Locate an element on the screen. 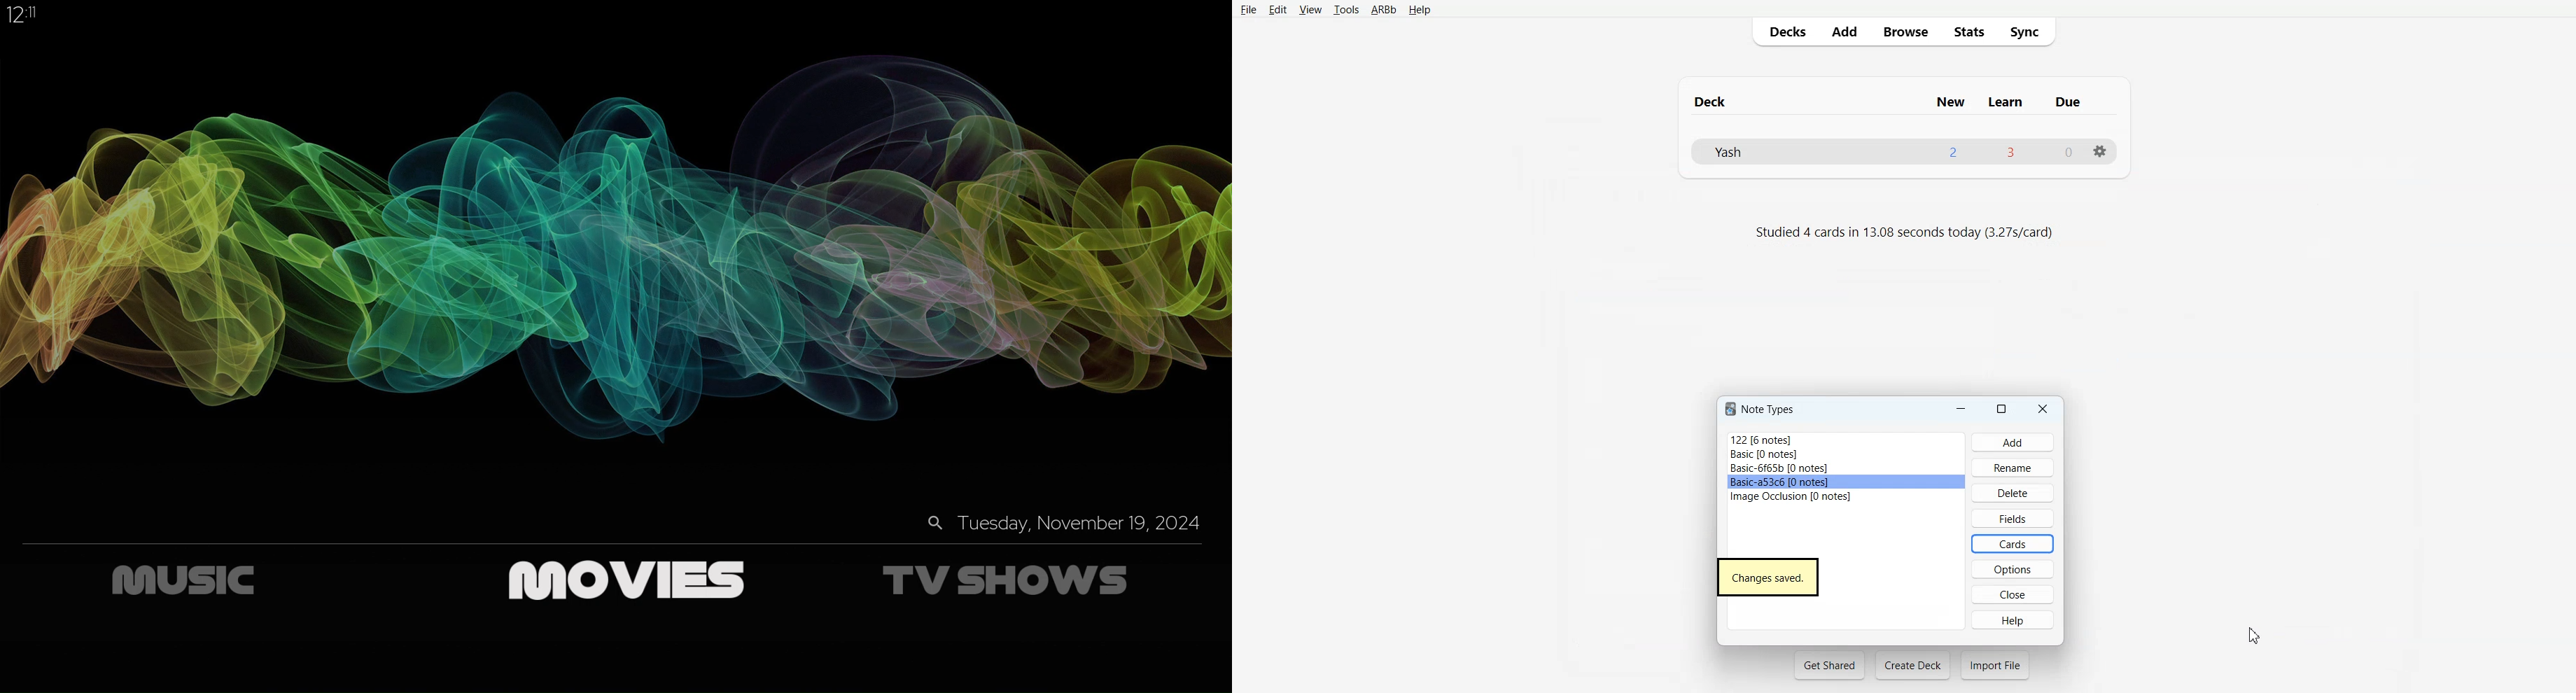 Image resolution: width=2576 pixels, height=700 pixels. movies is located at coordinates (623, 580).